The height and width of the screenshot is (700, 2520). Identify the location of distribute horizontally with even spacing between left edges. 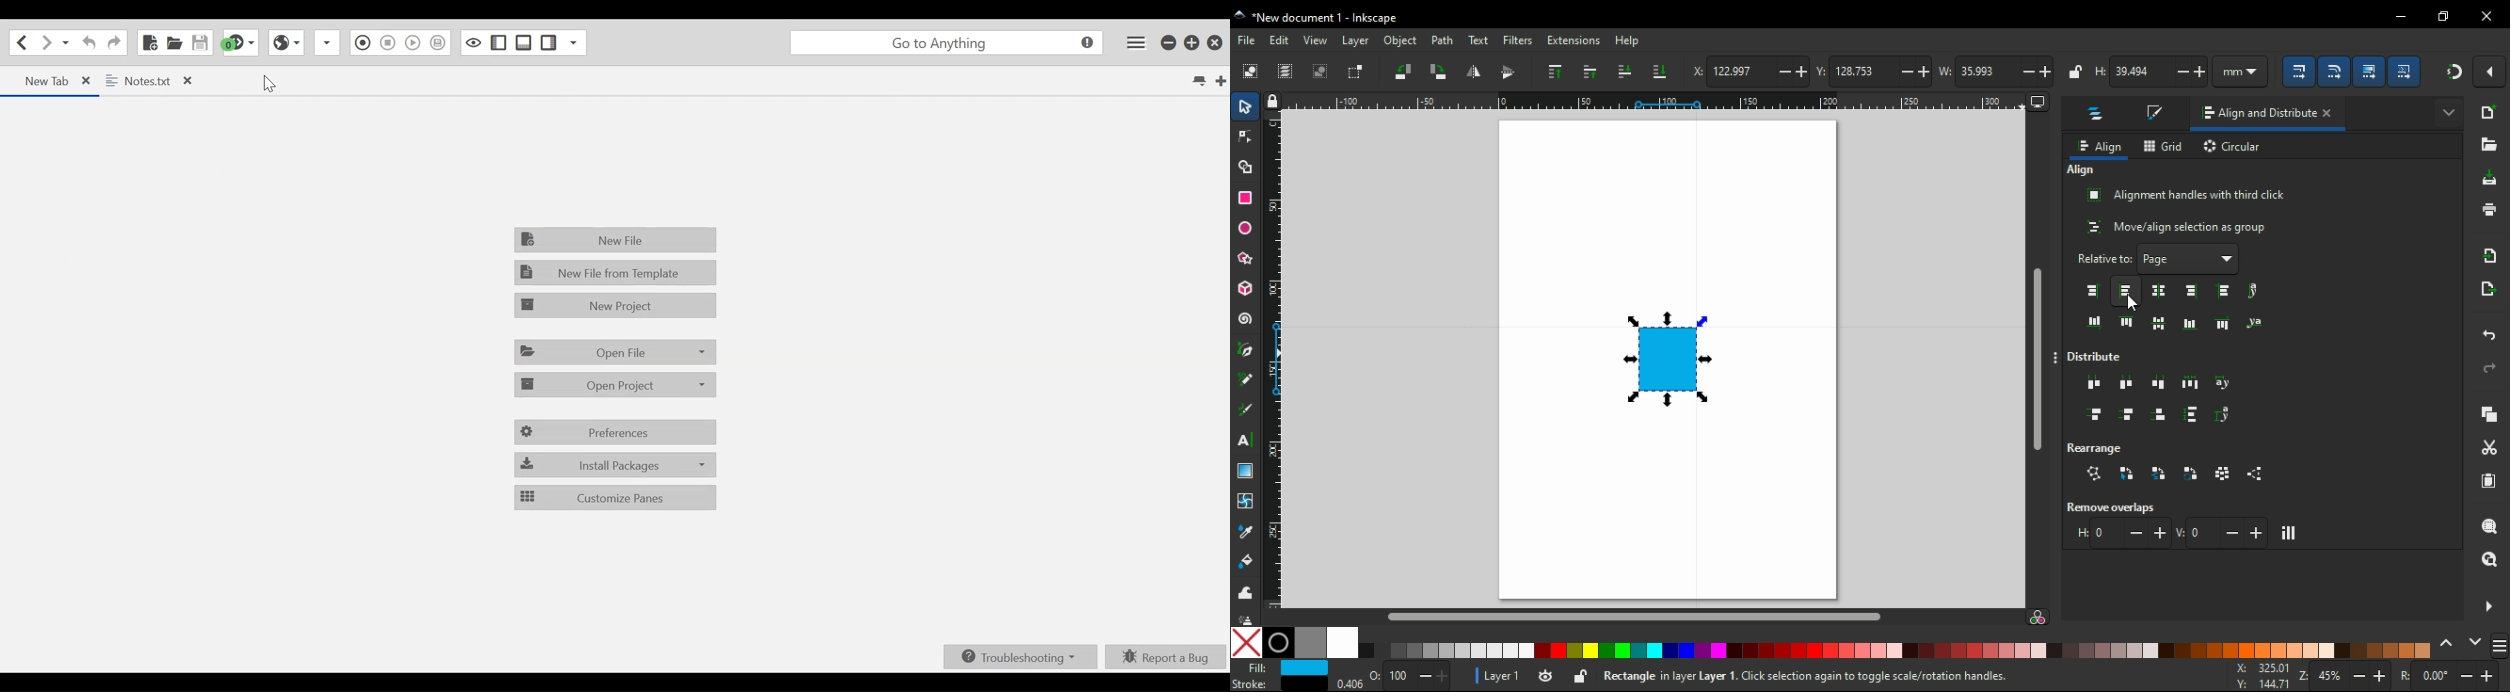
(2093, 384).